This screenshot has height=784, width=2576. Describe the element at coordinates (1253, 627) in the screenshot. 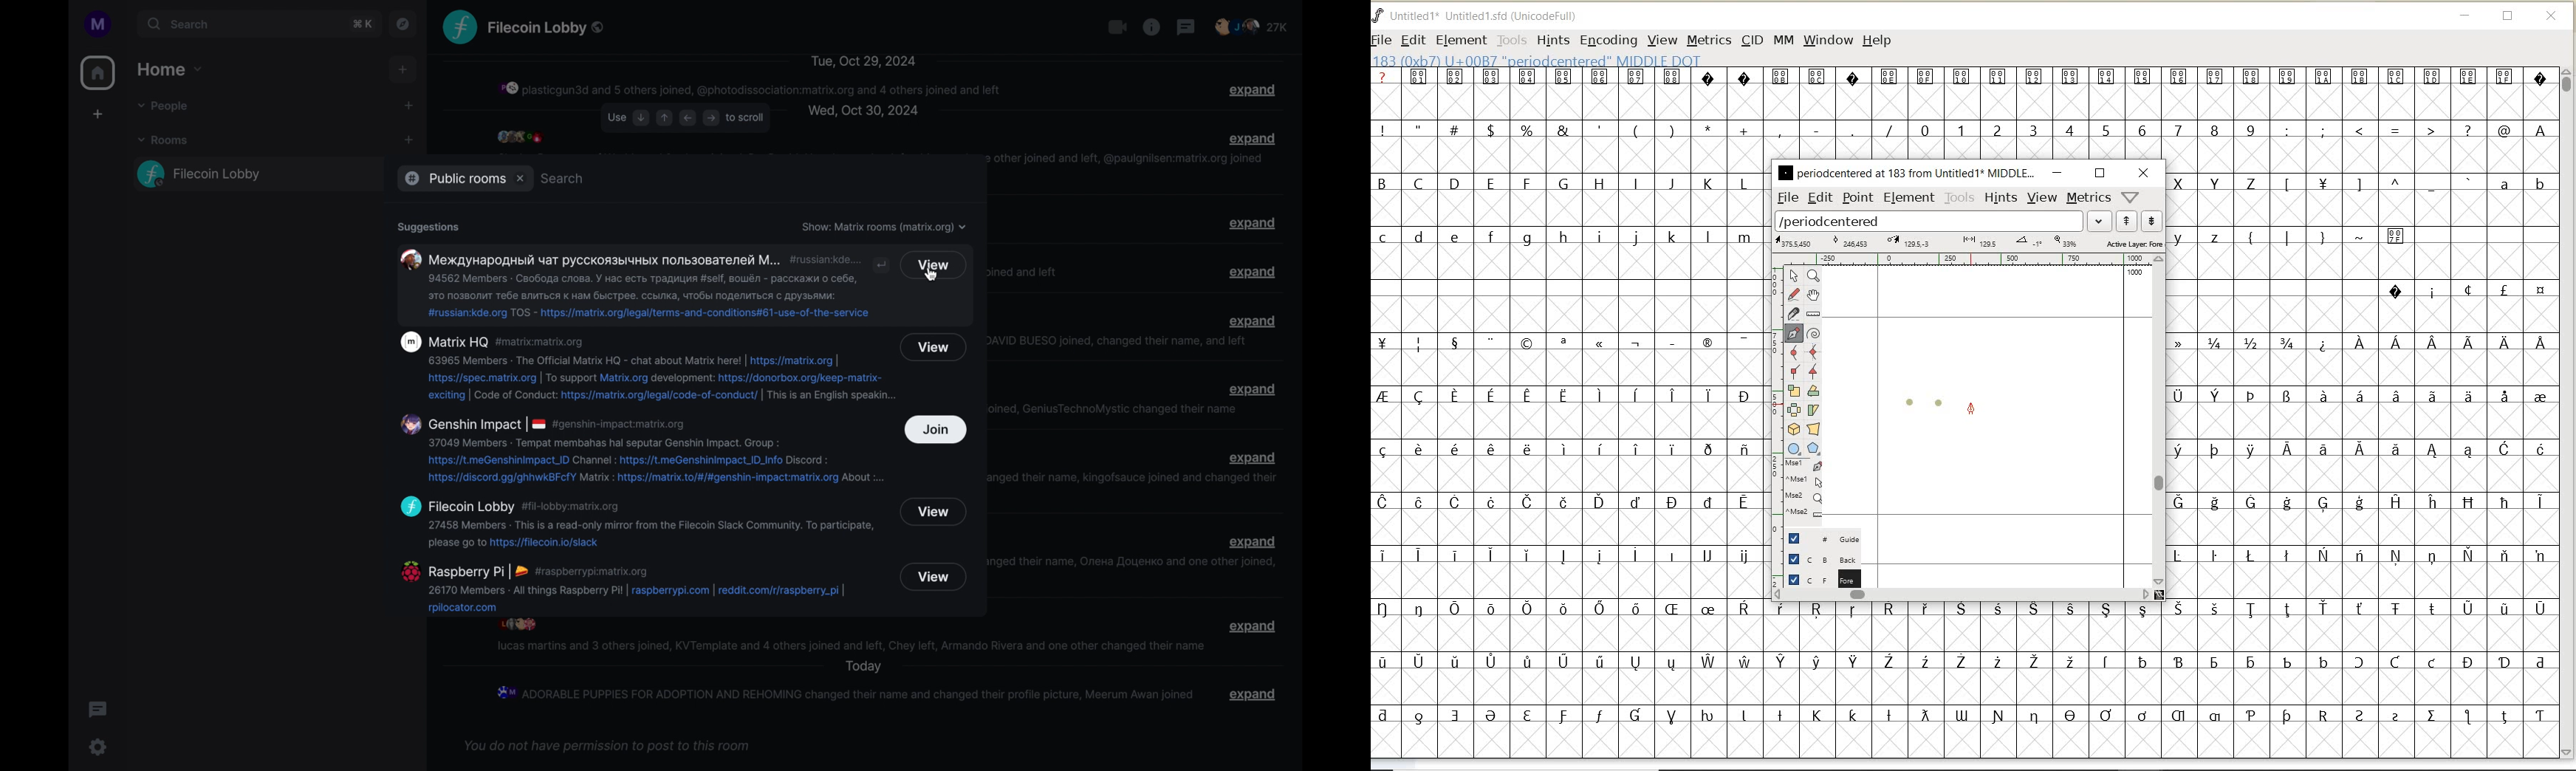

I see `expand` at that location.